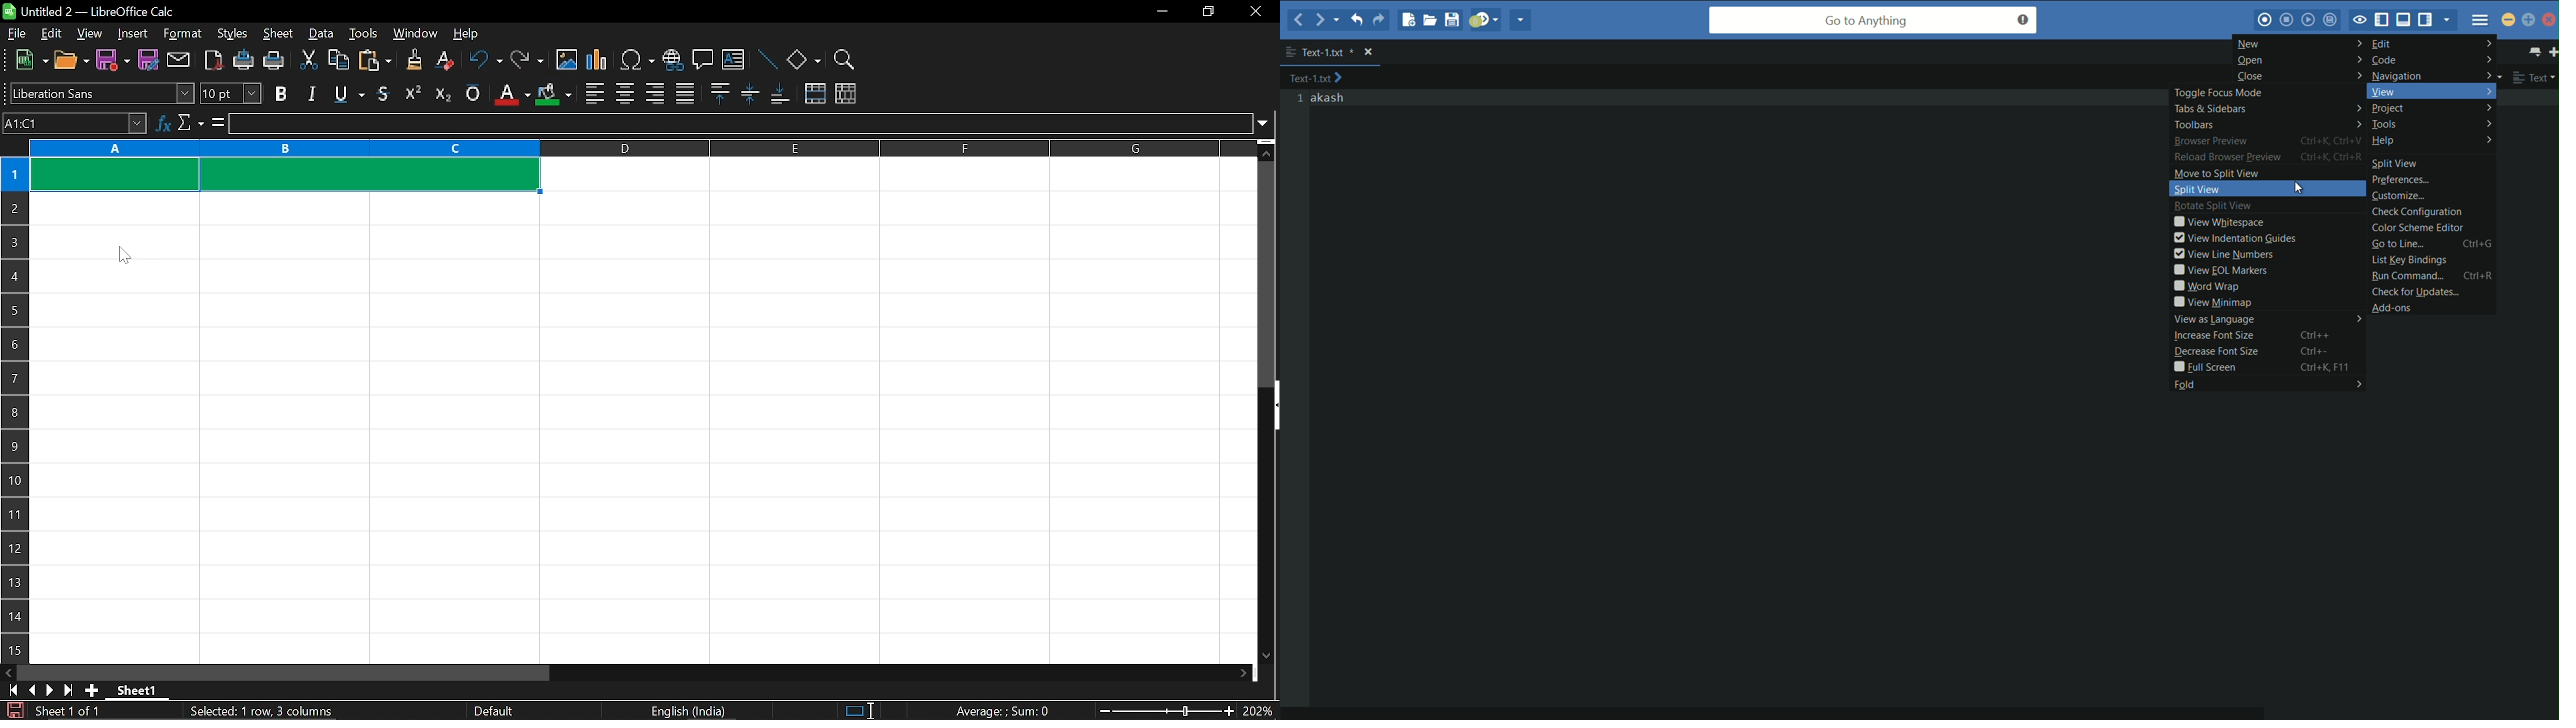 The height and width of the screenshot is (728, 2576). I want to click on save, so click(113, 61).